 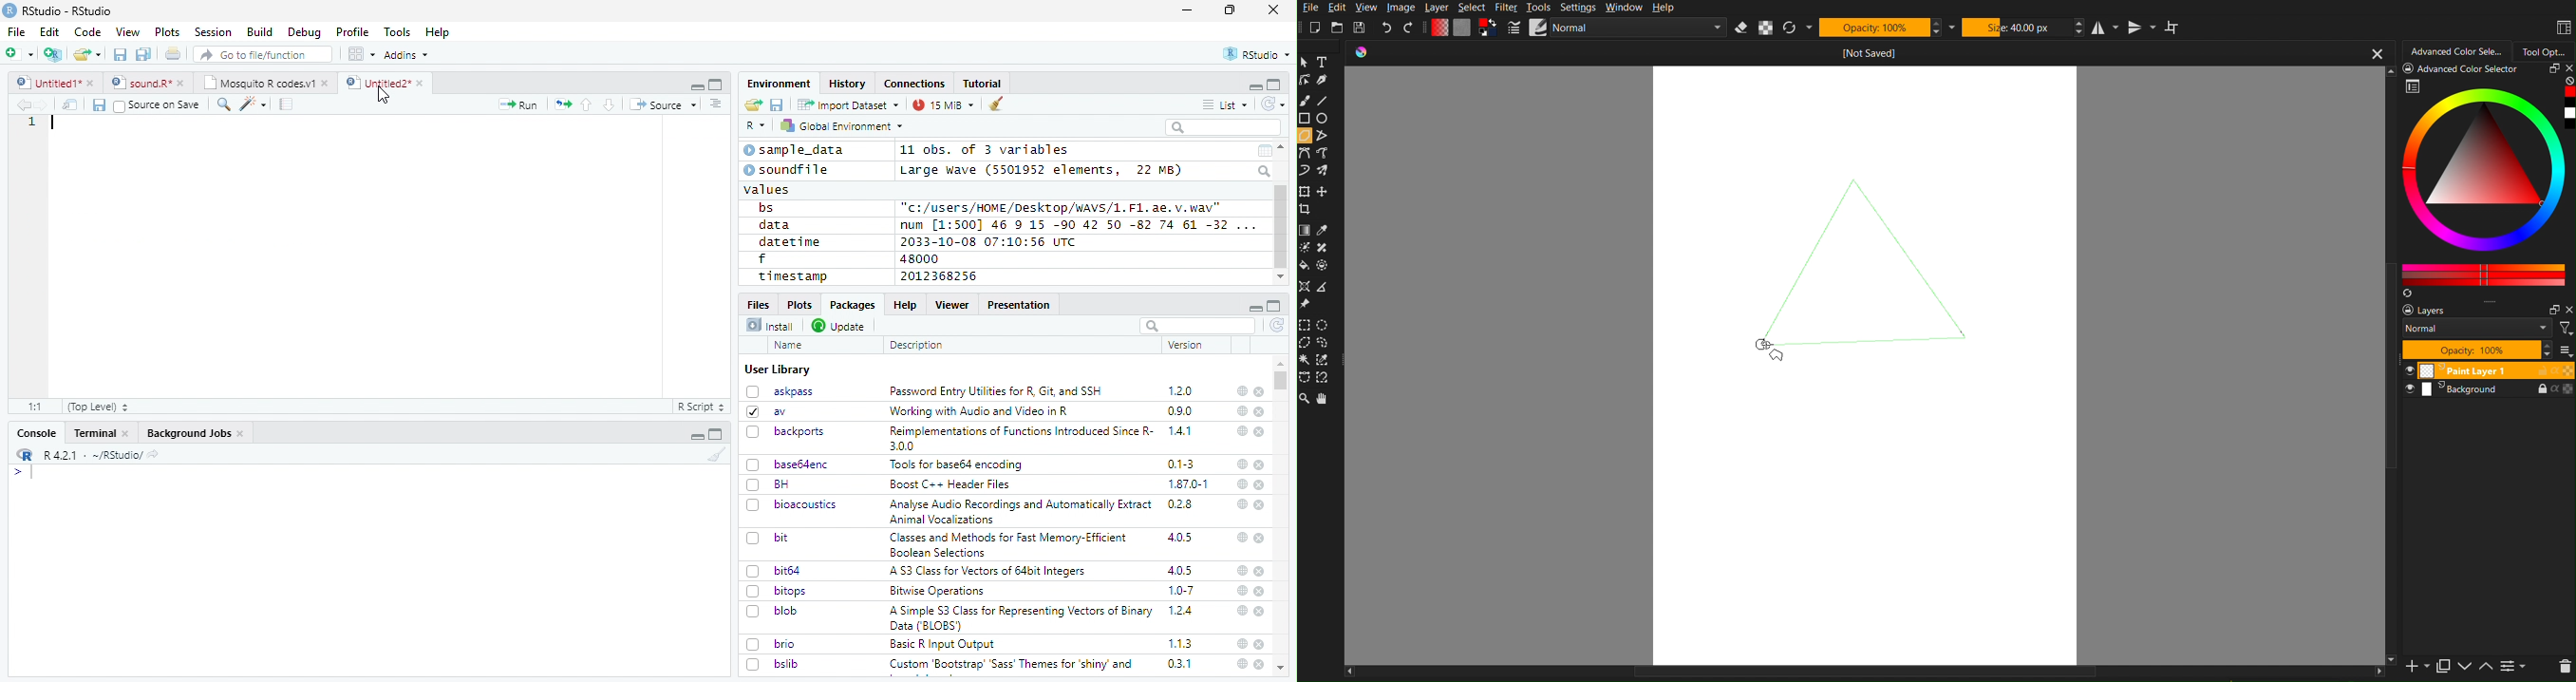 What do you see at coordinates (945, 644) in the screenshot?
I see `Basic R Input Output` at bounding box center [945, 644].